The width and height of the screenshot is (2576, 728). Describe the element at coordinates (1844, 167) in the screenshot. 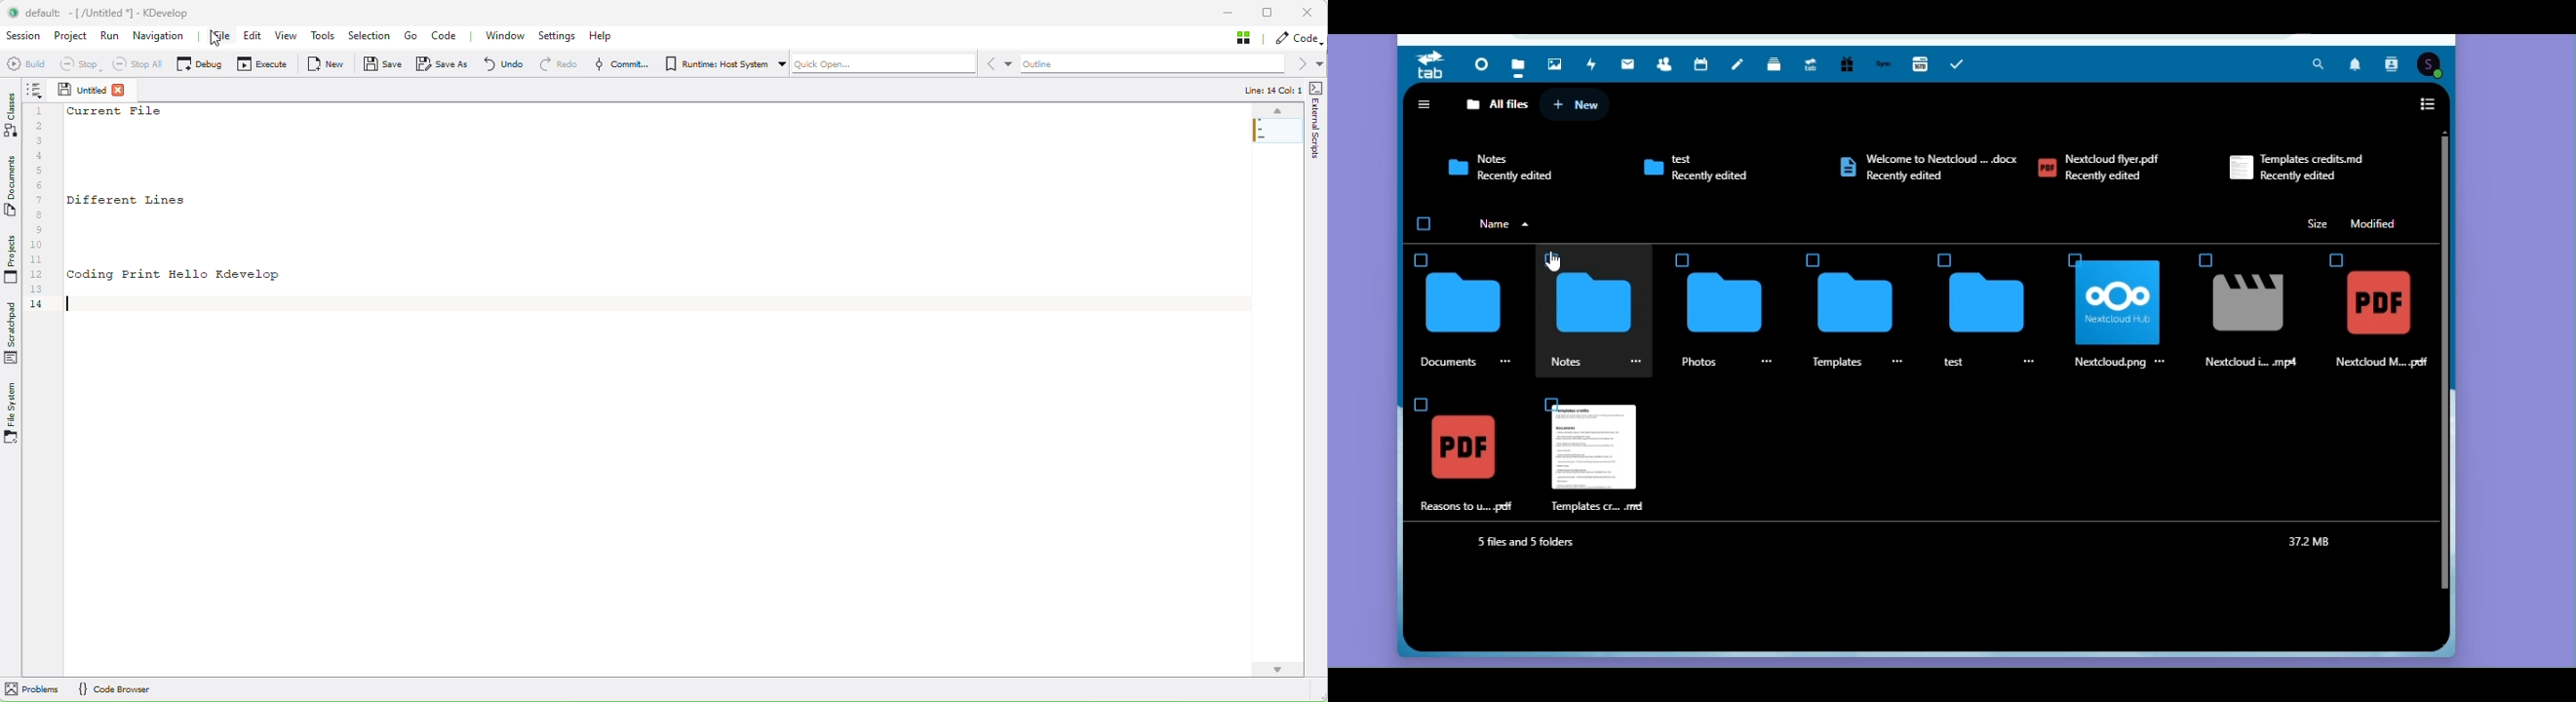

I see `Icon` at that location.